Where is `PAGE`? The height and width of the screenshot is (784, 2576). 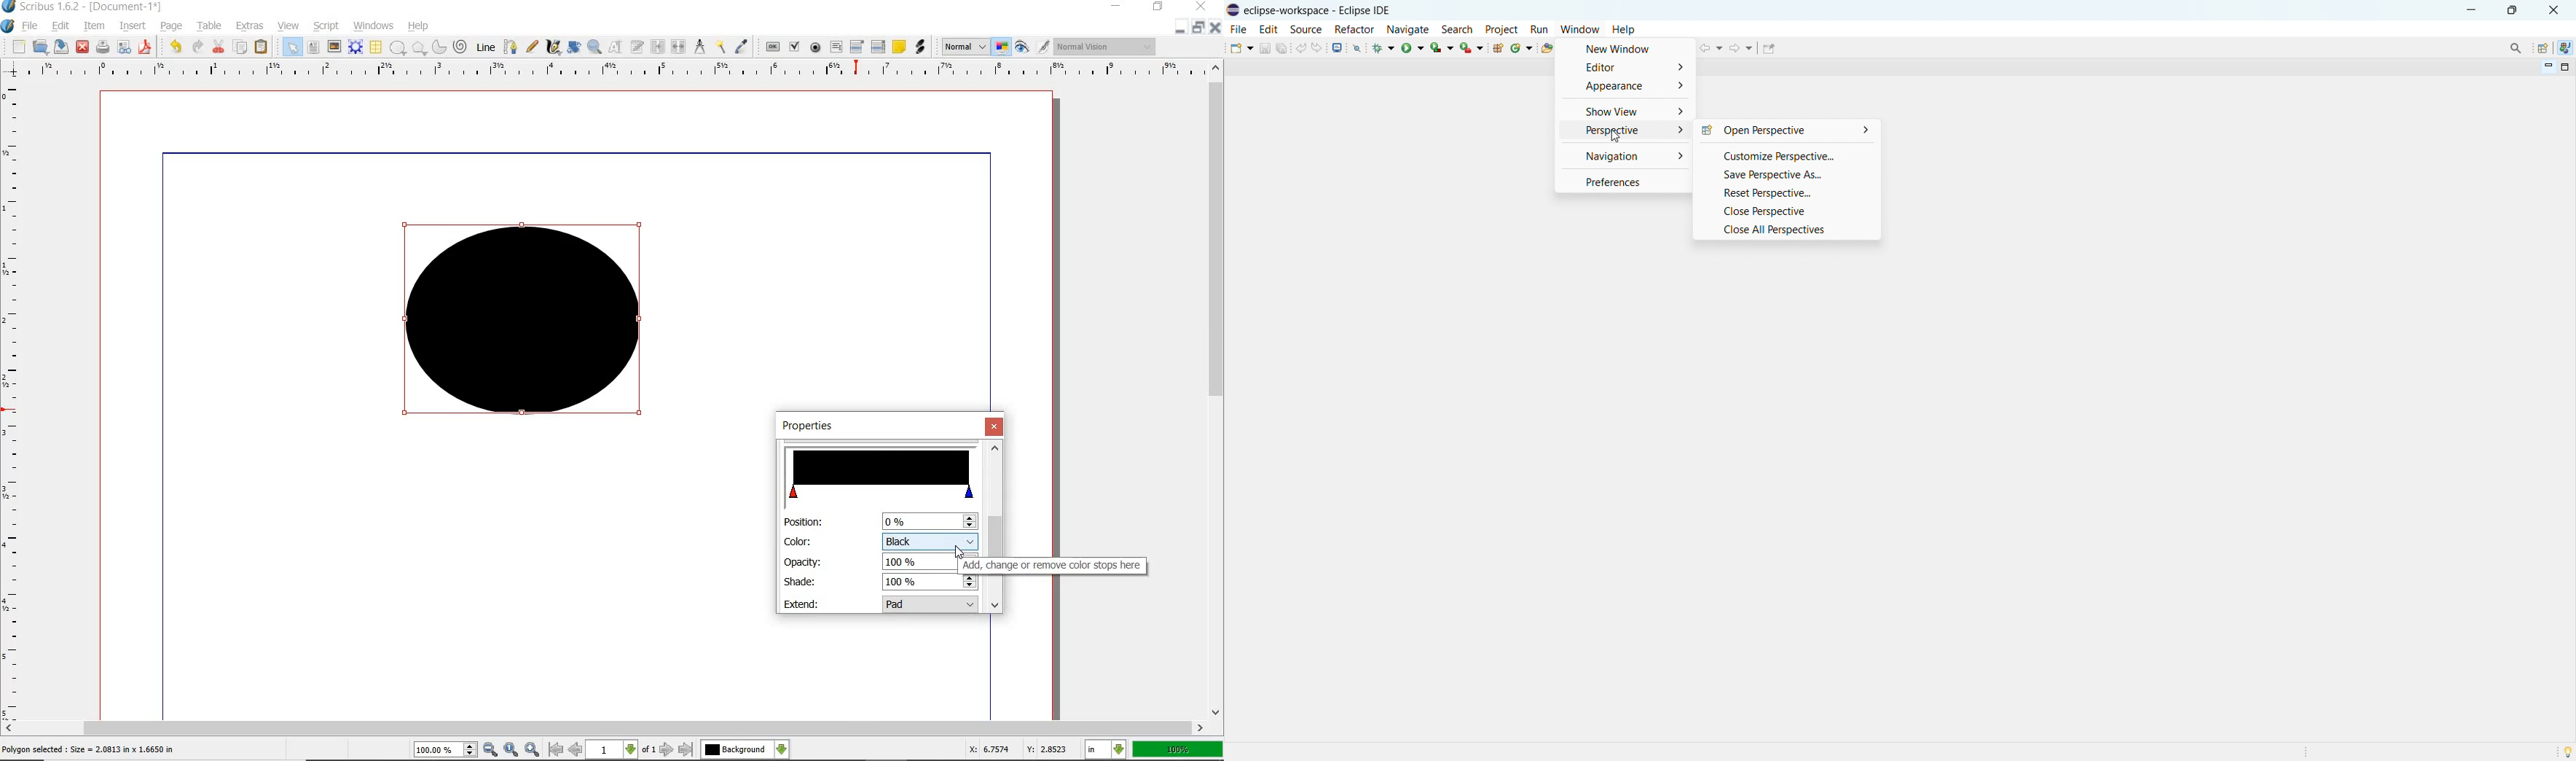 PAGE is located at coordinates (169, 27).